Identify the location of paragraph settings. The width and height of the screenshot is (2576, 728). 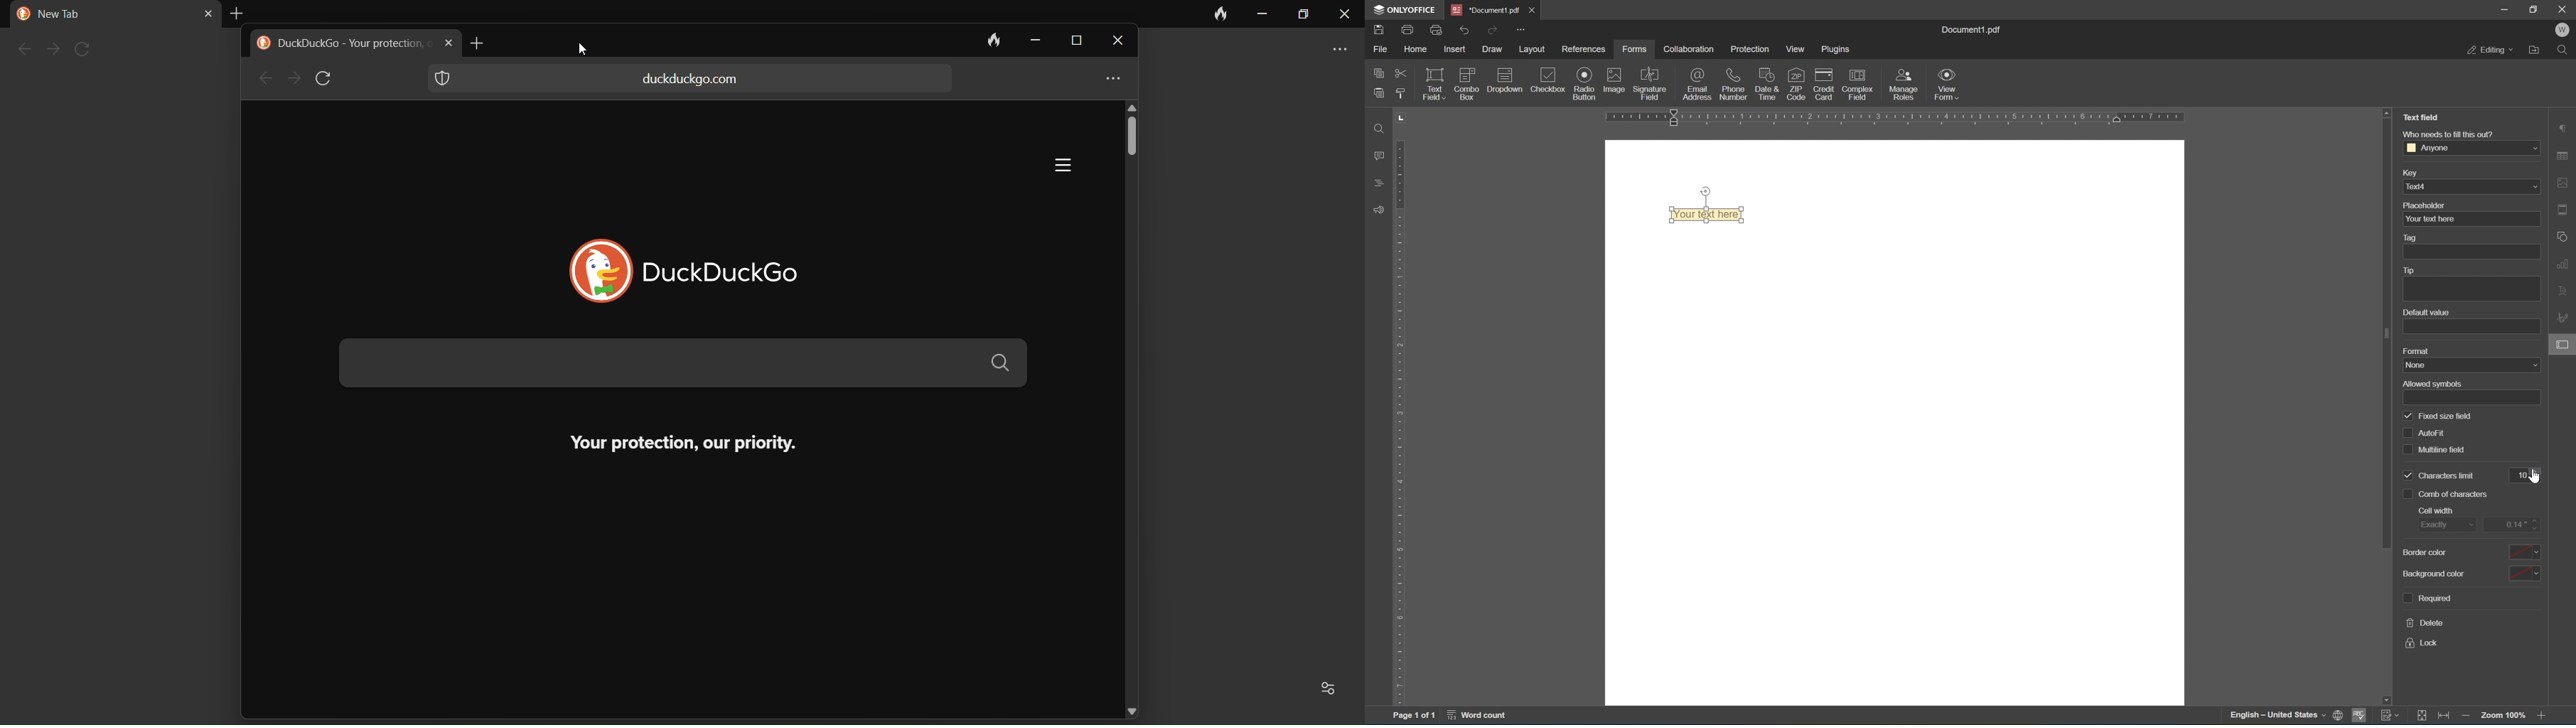
(2563, 128).